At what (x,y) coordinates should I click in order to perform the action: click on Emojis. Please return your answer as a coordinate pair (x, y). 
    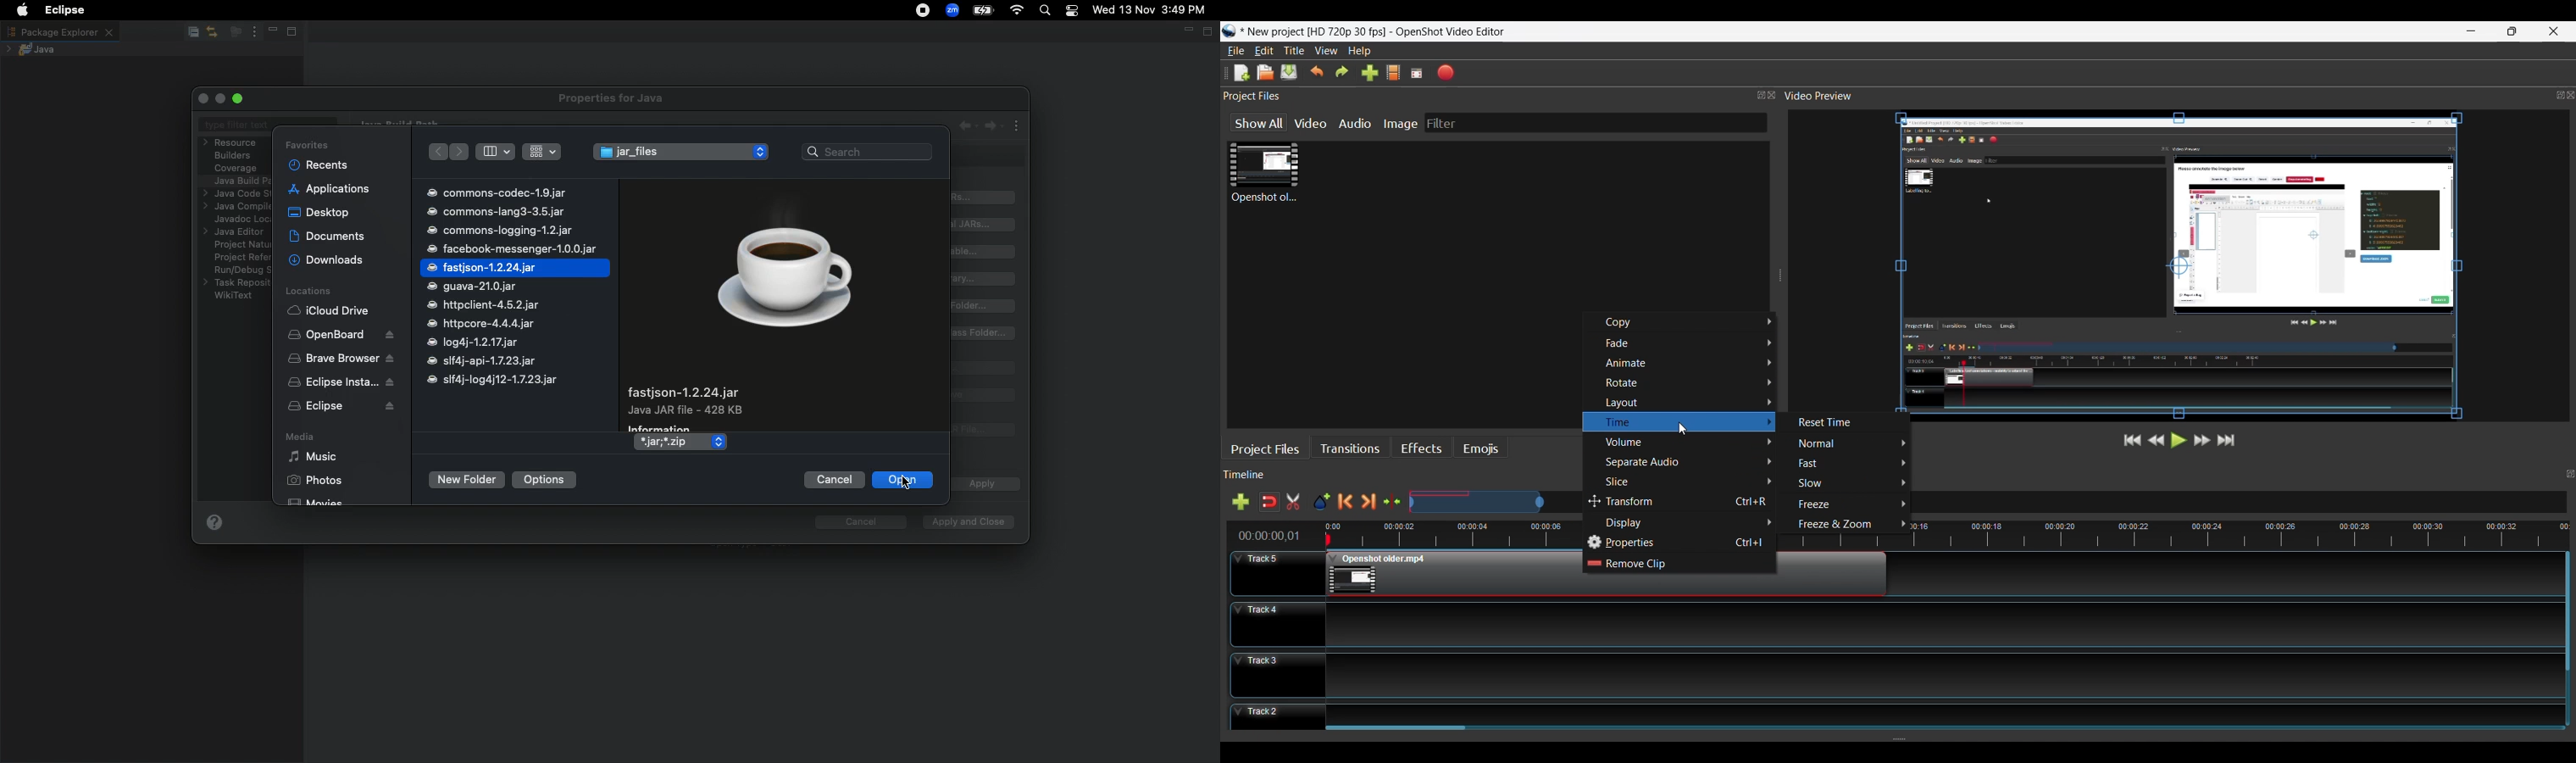
    Looking at the image, I should click on (1481, 450).